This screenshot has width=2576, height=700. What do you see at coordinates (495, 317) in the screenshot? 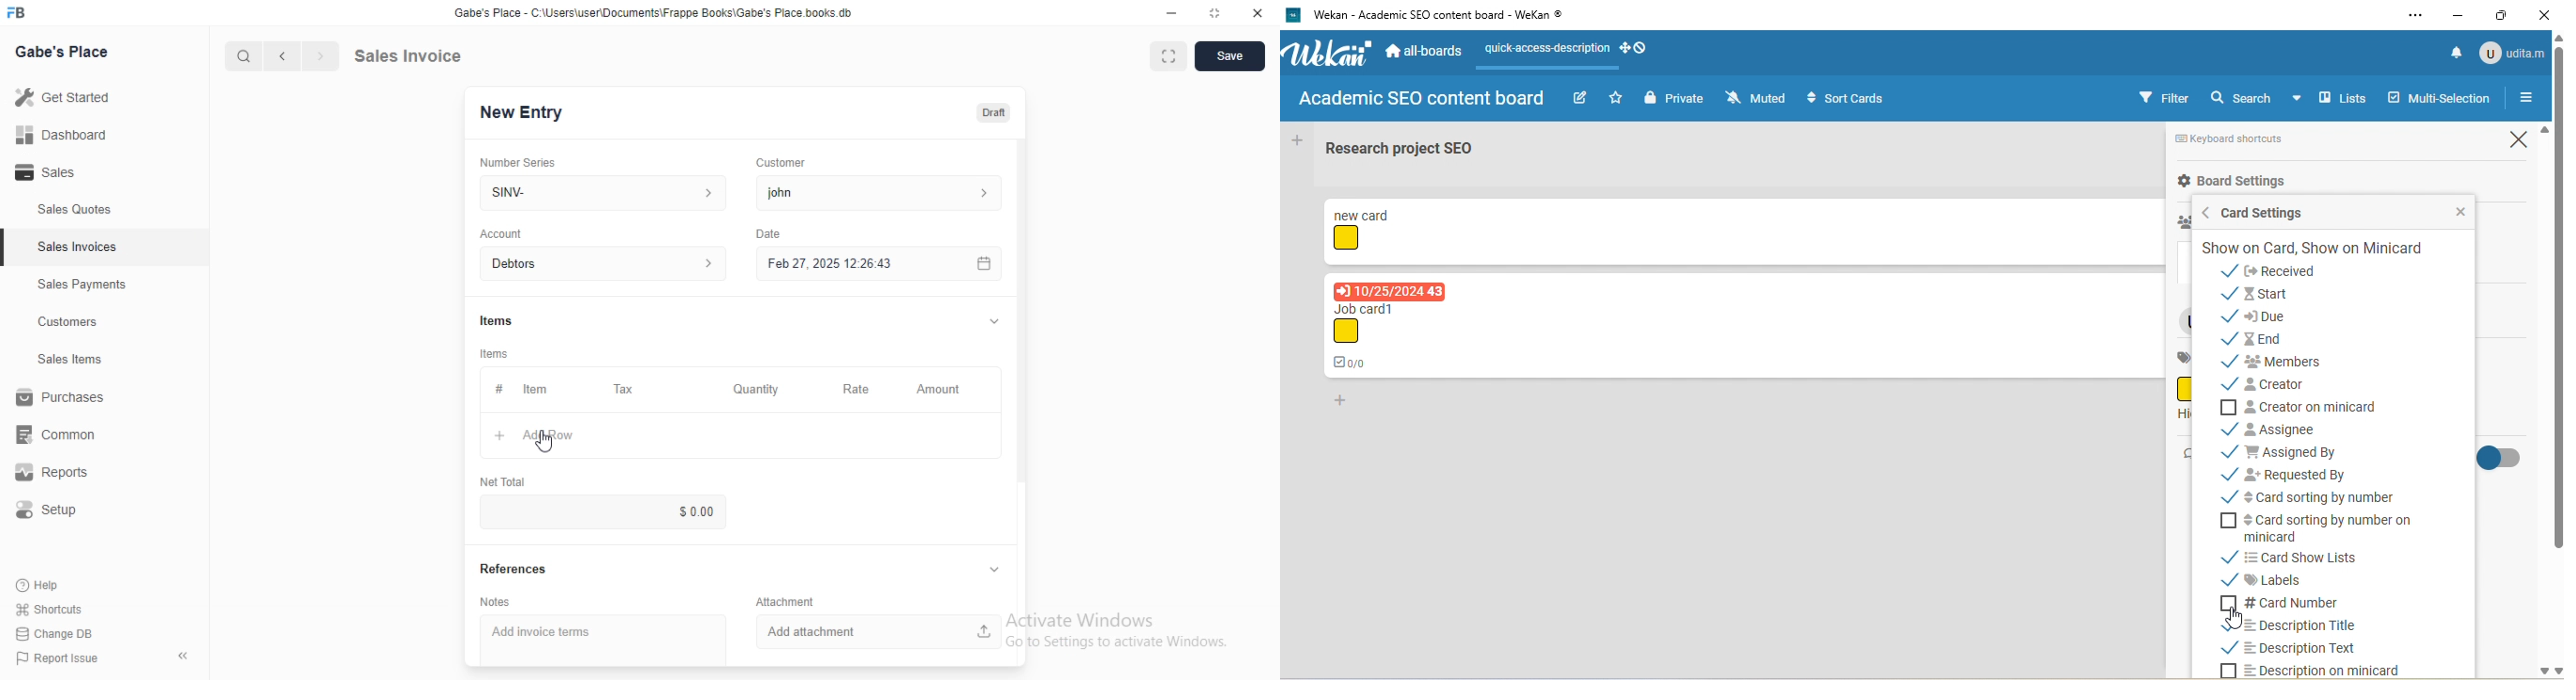
I see `Items` at bounding box center [495, 317].